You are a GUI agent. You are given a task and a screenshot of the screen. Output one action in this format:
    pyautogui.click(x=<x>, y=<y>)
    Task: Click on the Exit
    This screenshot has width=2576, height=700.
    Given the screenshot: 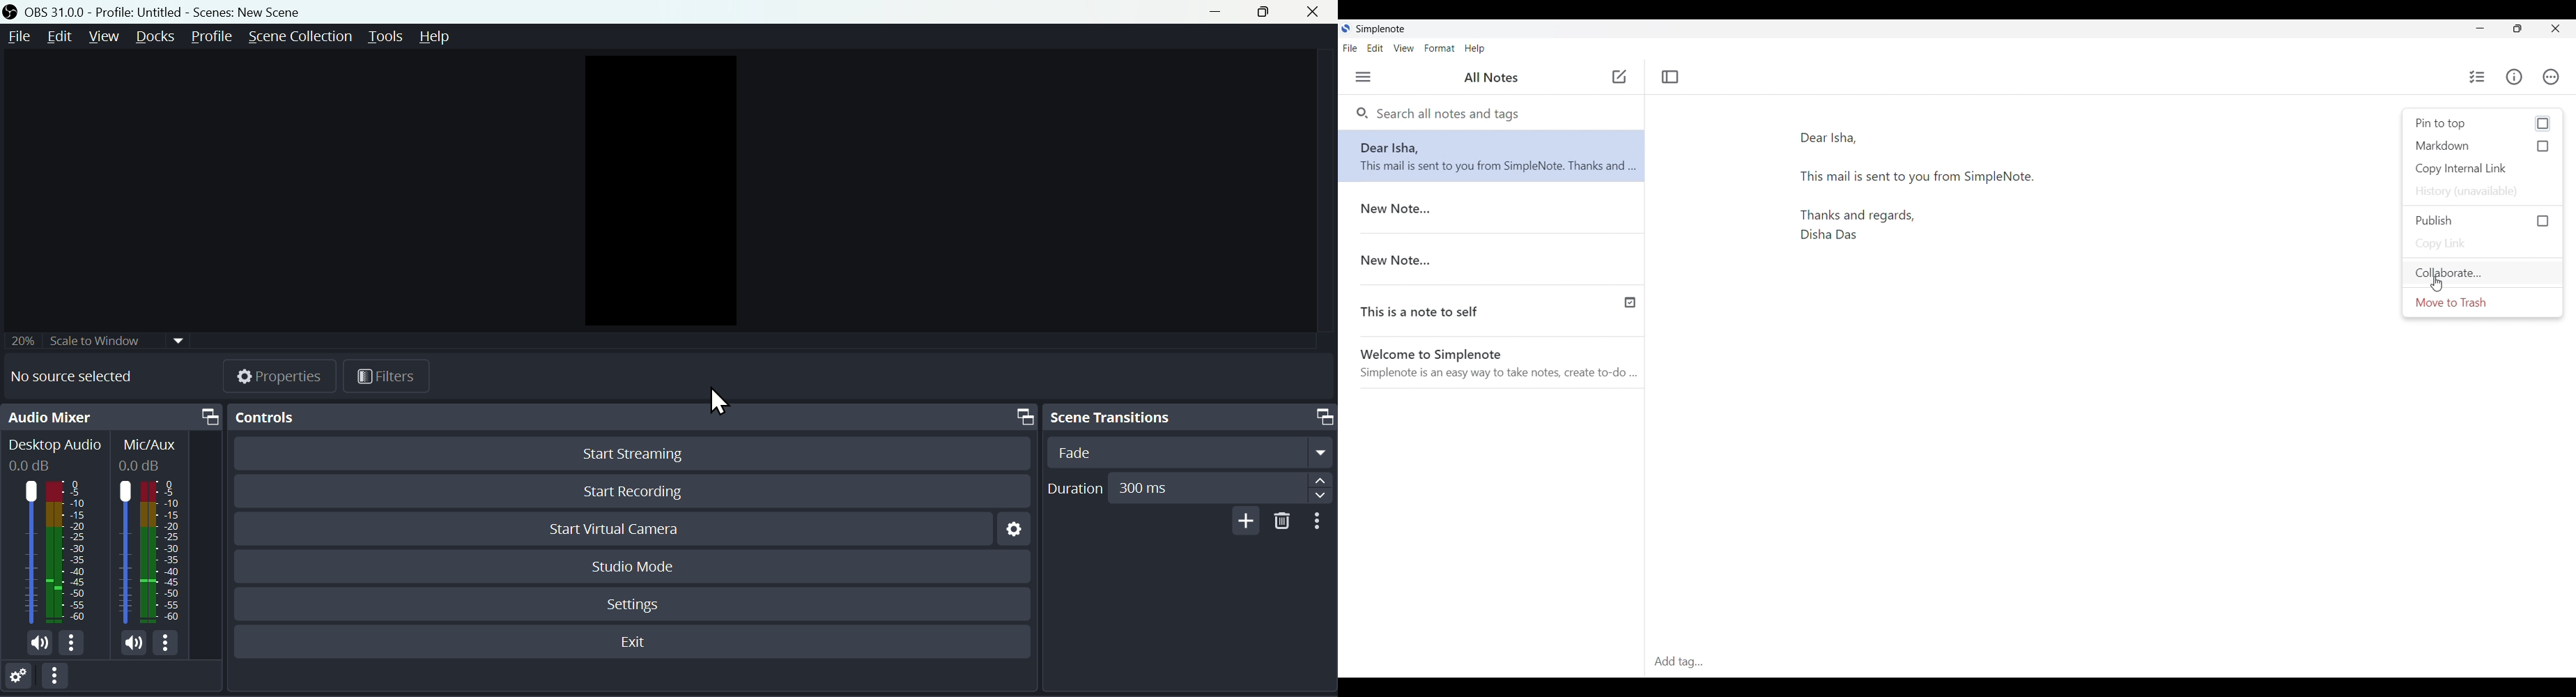 What is the action you would take?
    pyautogui.click(x=638, y=643)
    